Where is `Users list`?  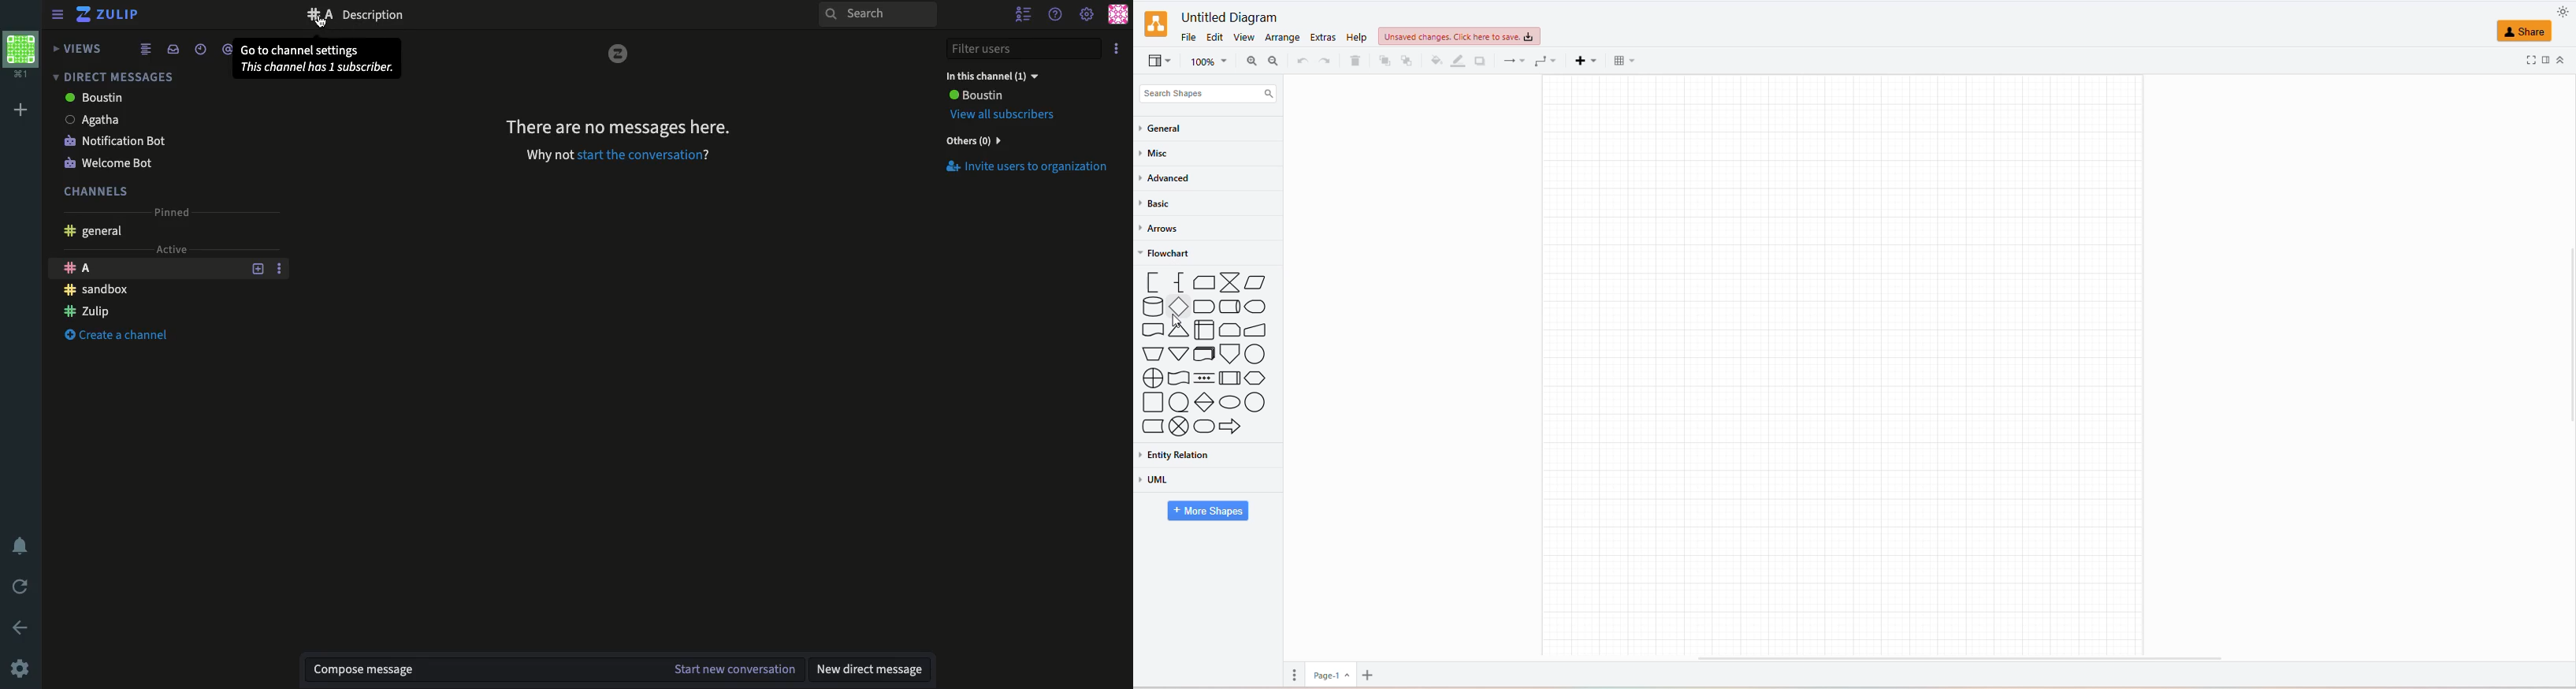
Users list is located at coordinates (1025, 15).